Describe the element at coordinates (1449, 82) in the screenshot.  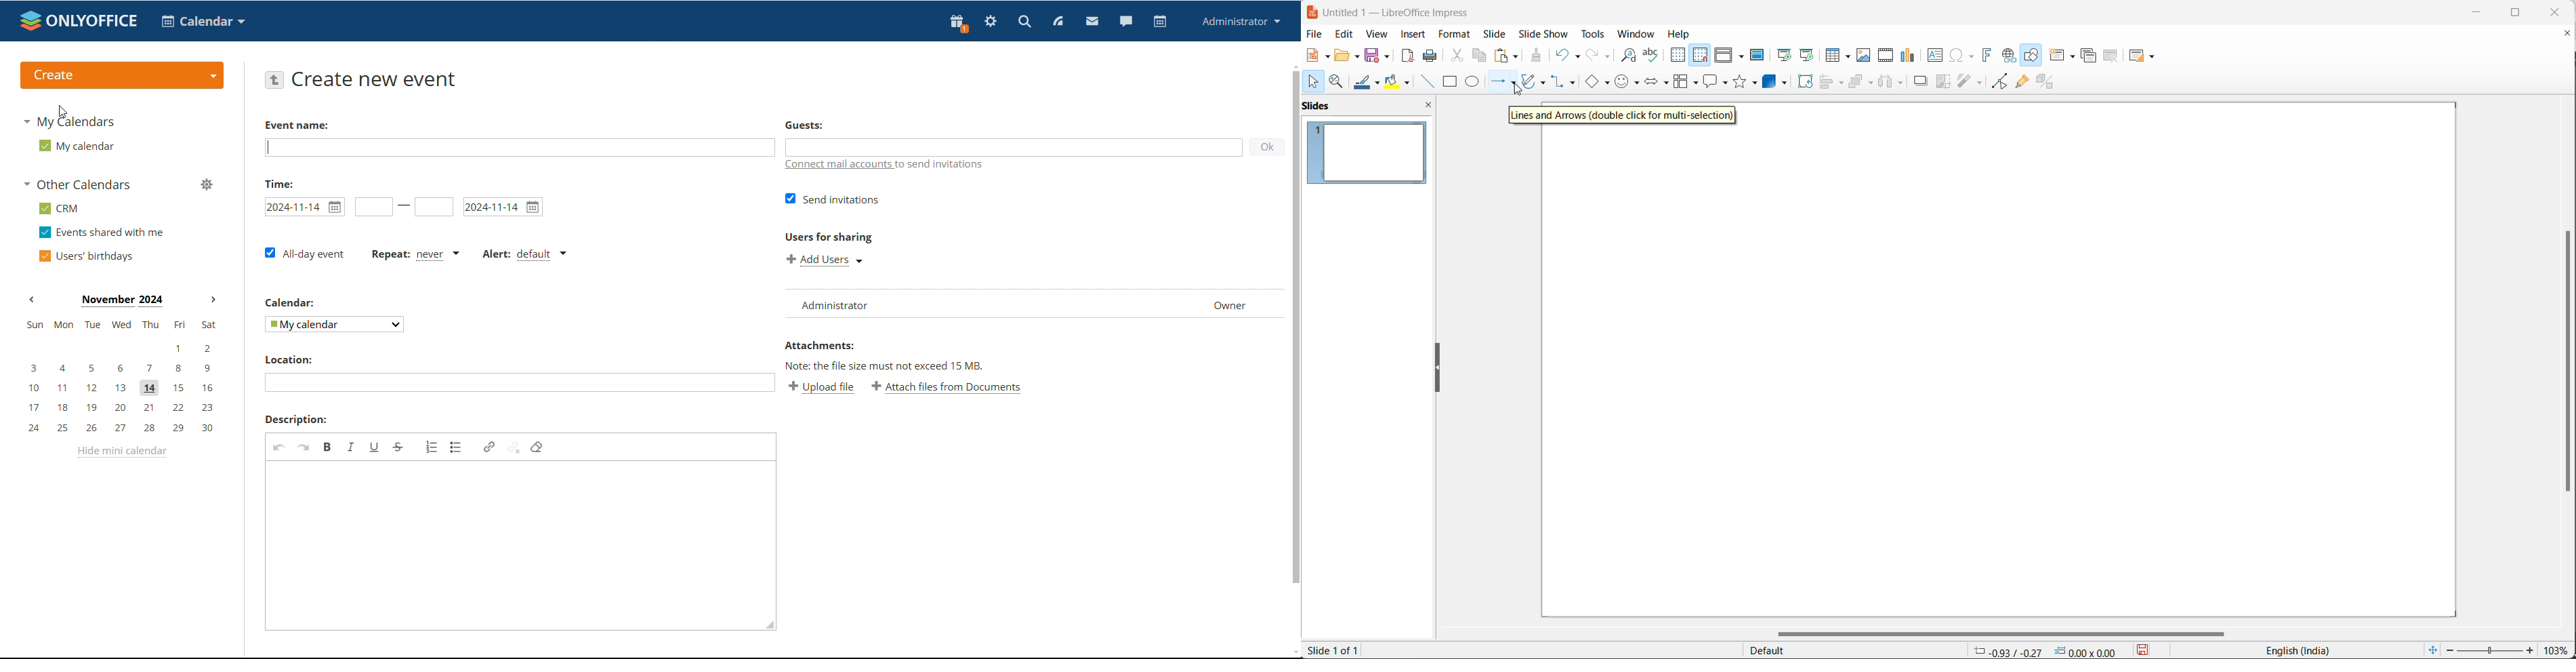
I see `rectangle` at that location.